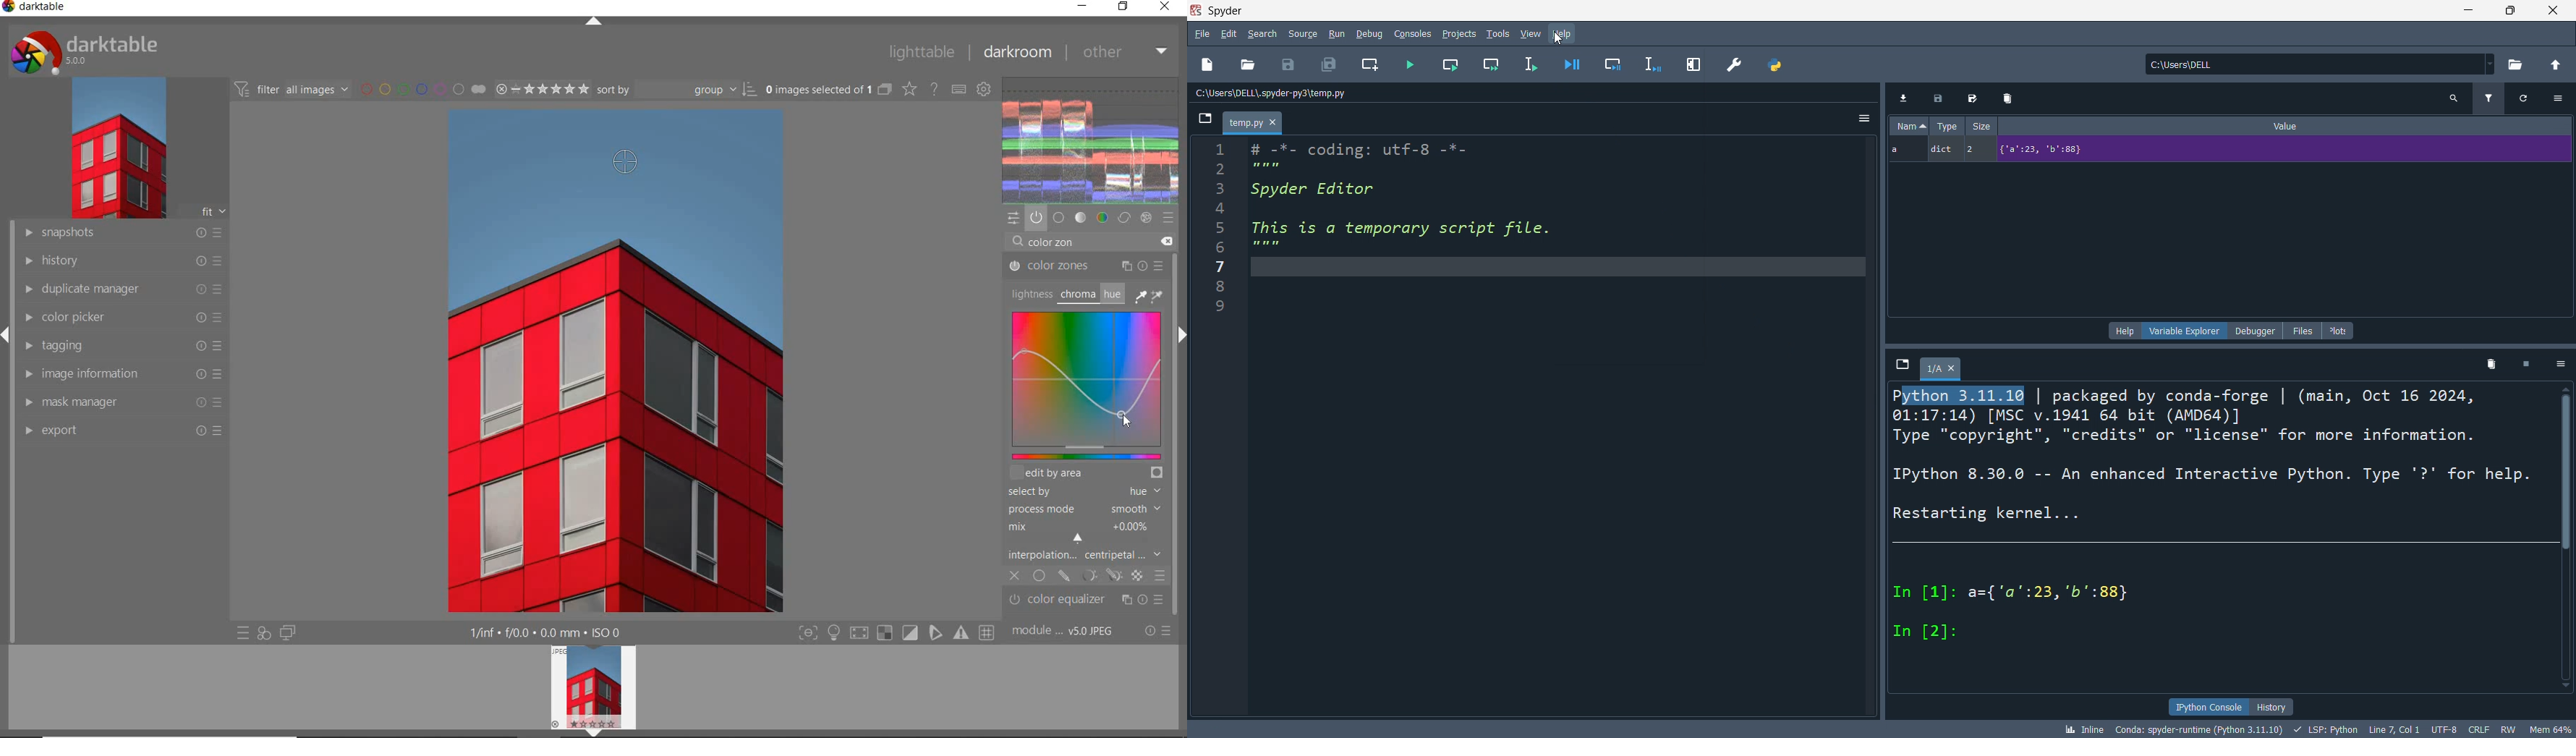  I want to click on run cell and move, so click(1494, 65).